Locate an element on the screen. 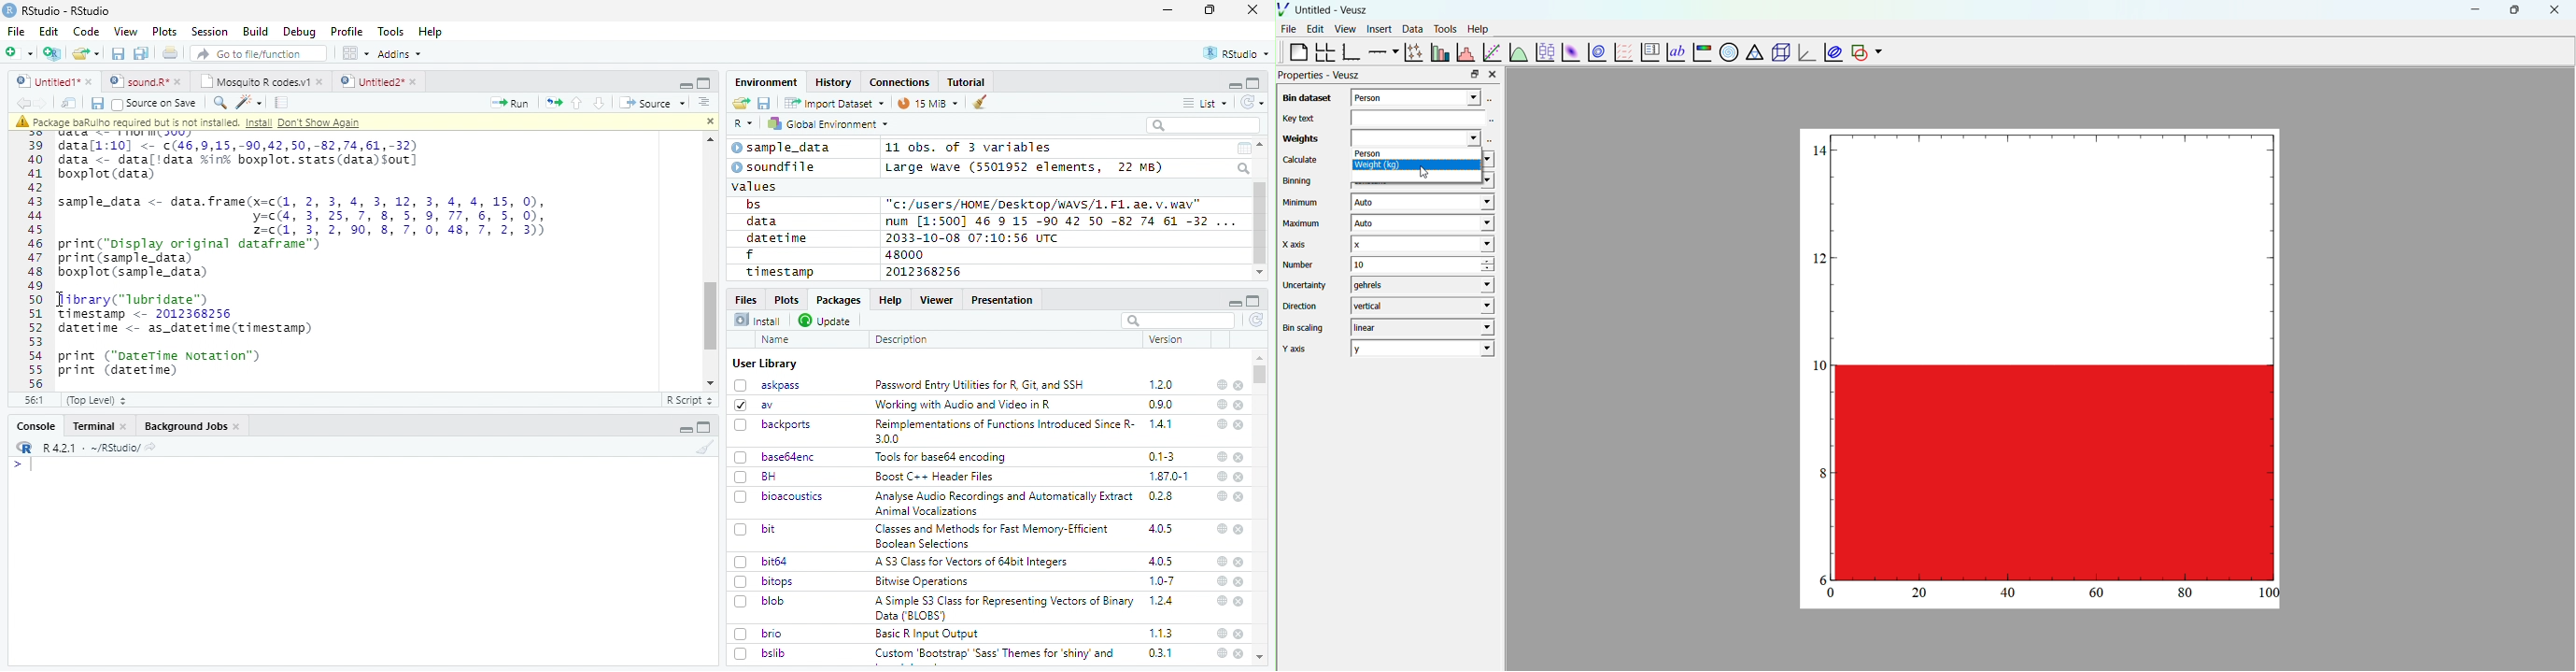 Image resolution: width=2576 pixels, height=672 pixels. "c:/users/HOME /Desktop/wWAVS/1.F1, ae. v.wav" is located at coordinates (1045, 203).